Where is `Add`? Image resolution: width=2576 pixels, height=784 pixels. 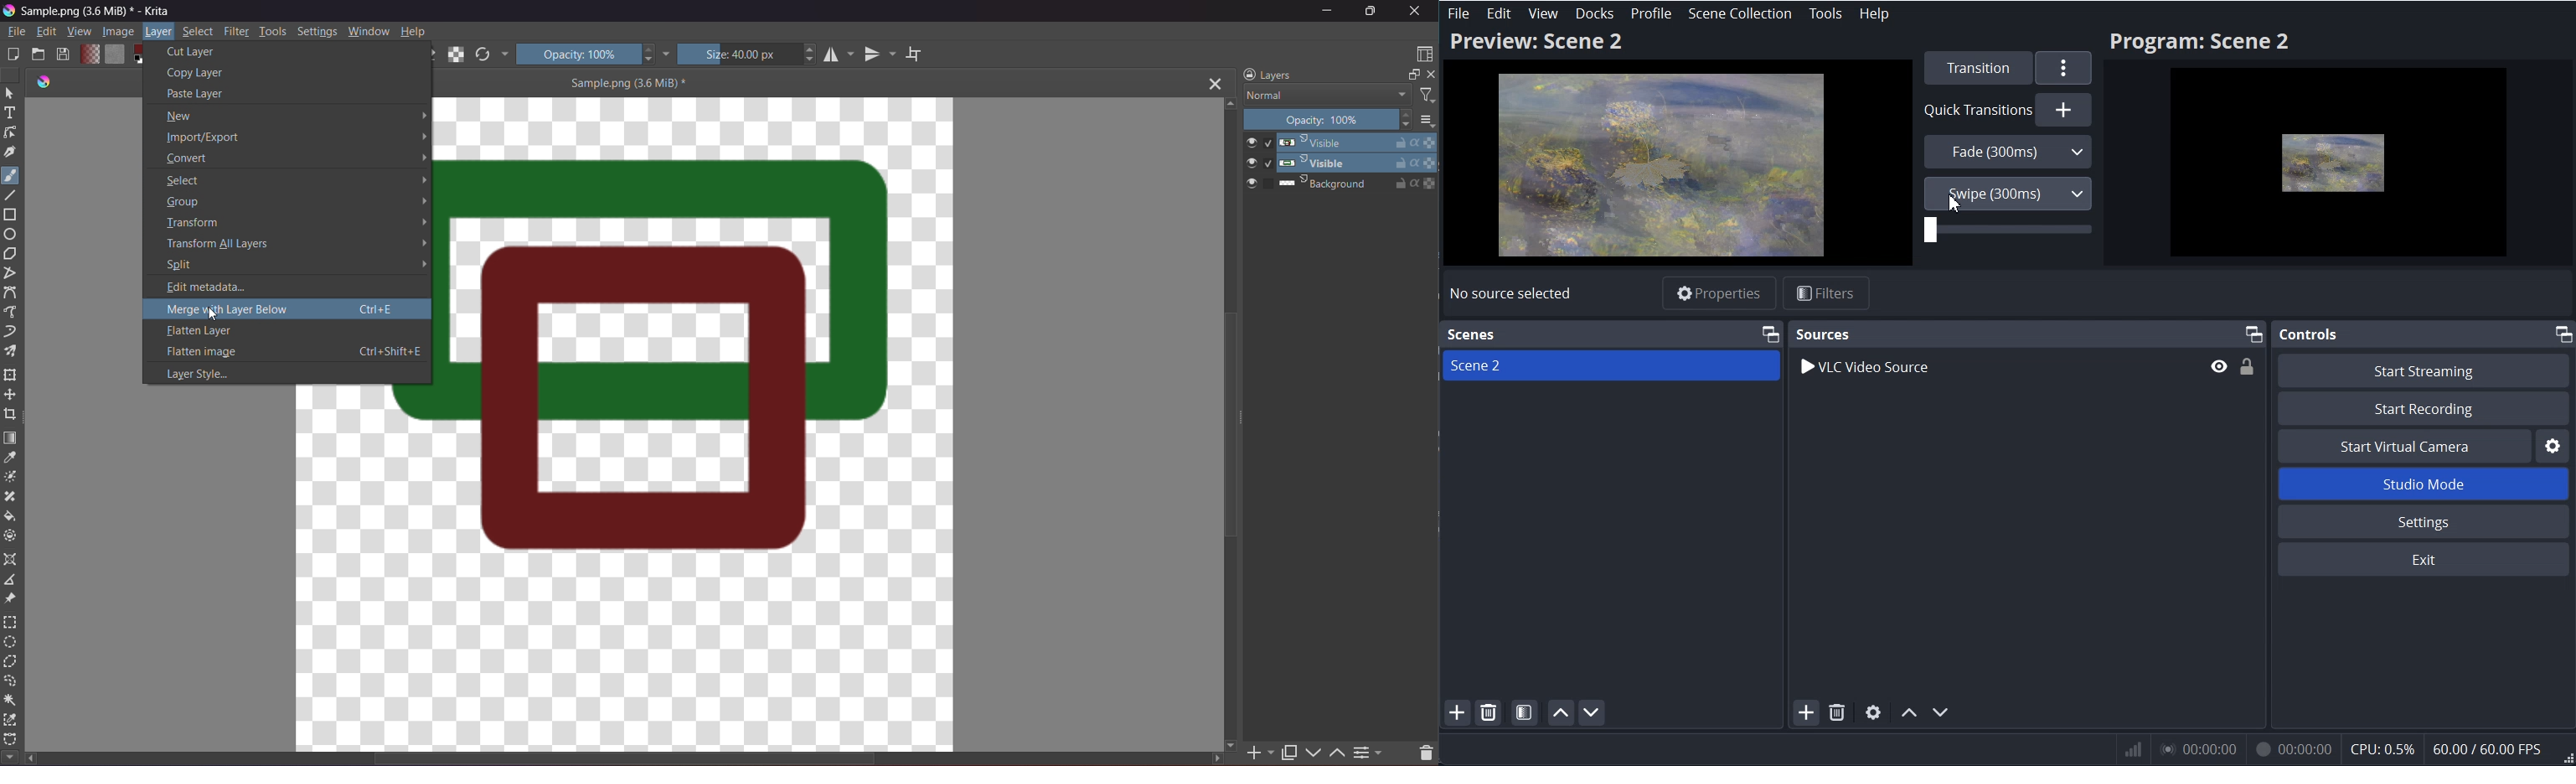 Add is located at coordinates (1262, 749).